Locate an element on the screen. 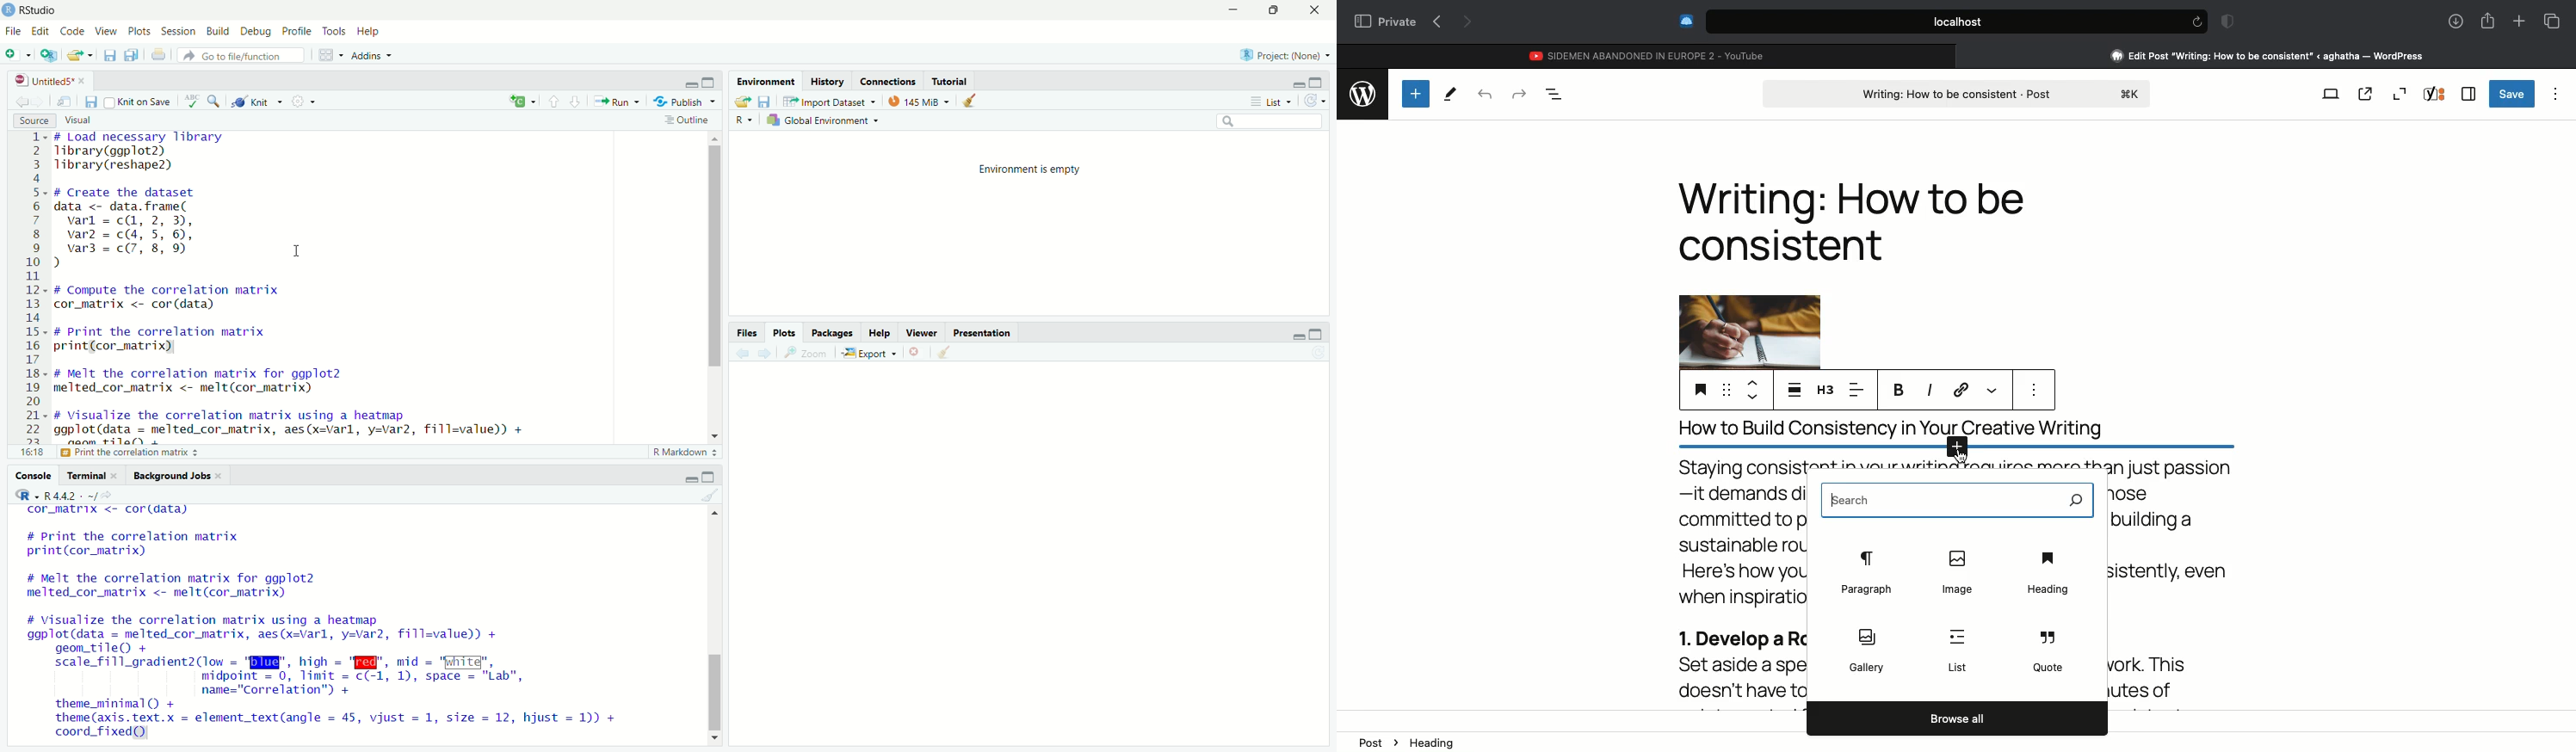  save current file is located at coordinates (109, 55).